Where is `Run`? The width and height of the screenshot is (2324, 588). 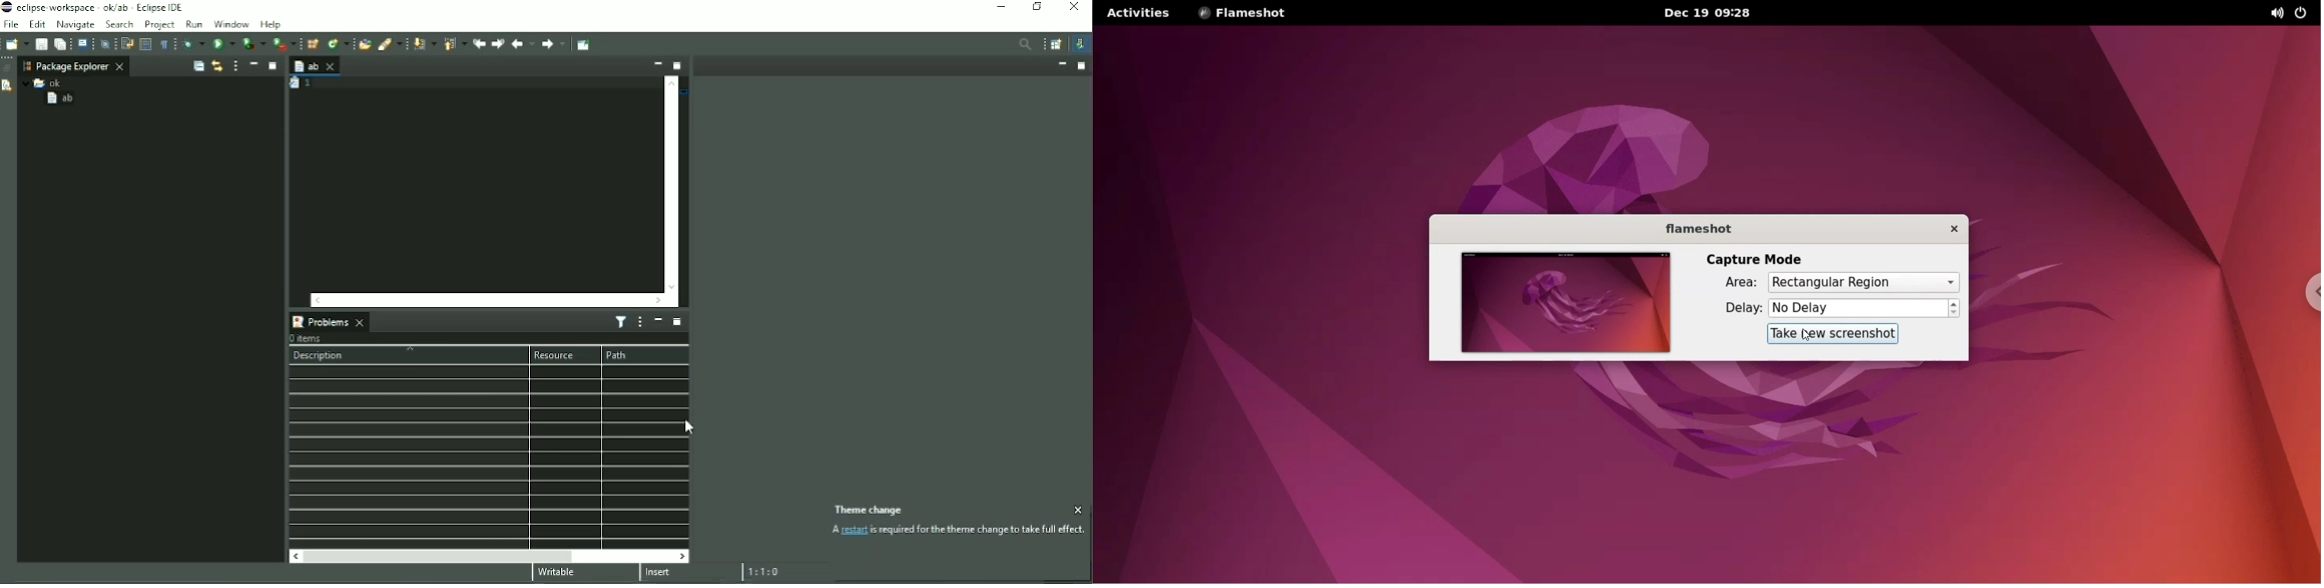
Run is located at coordinates (222, 44).